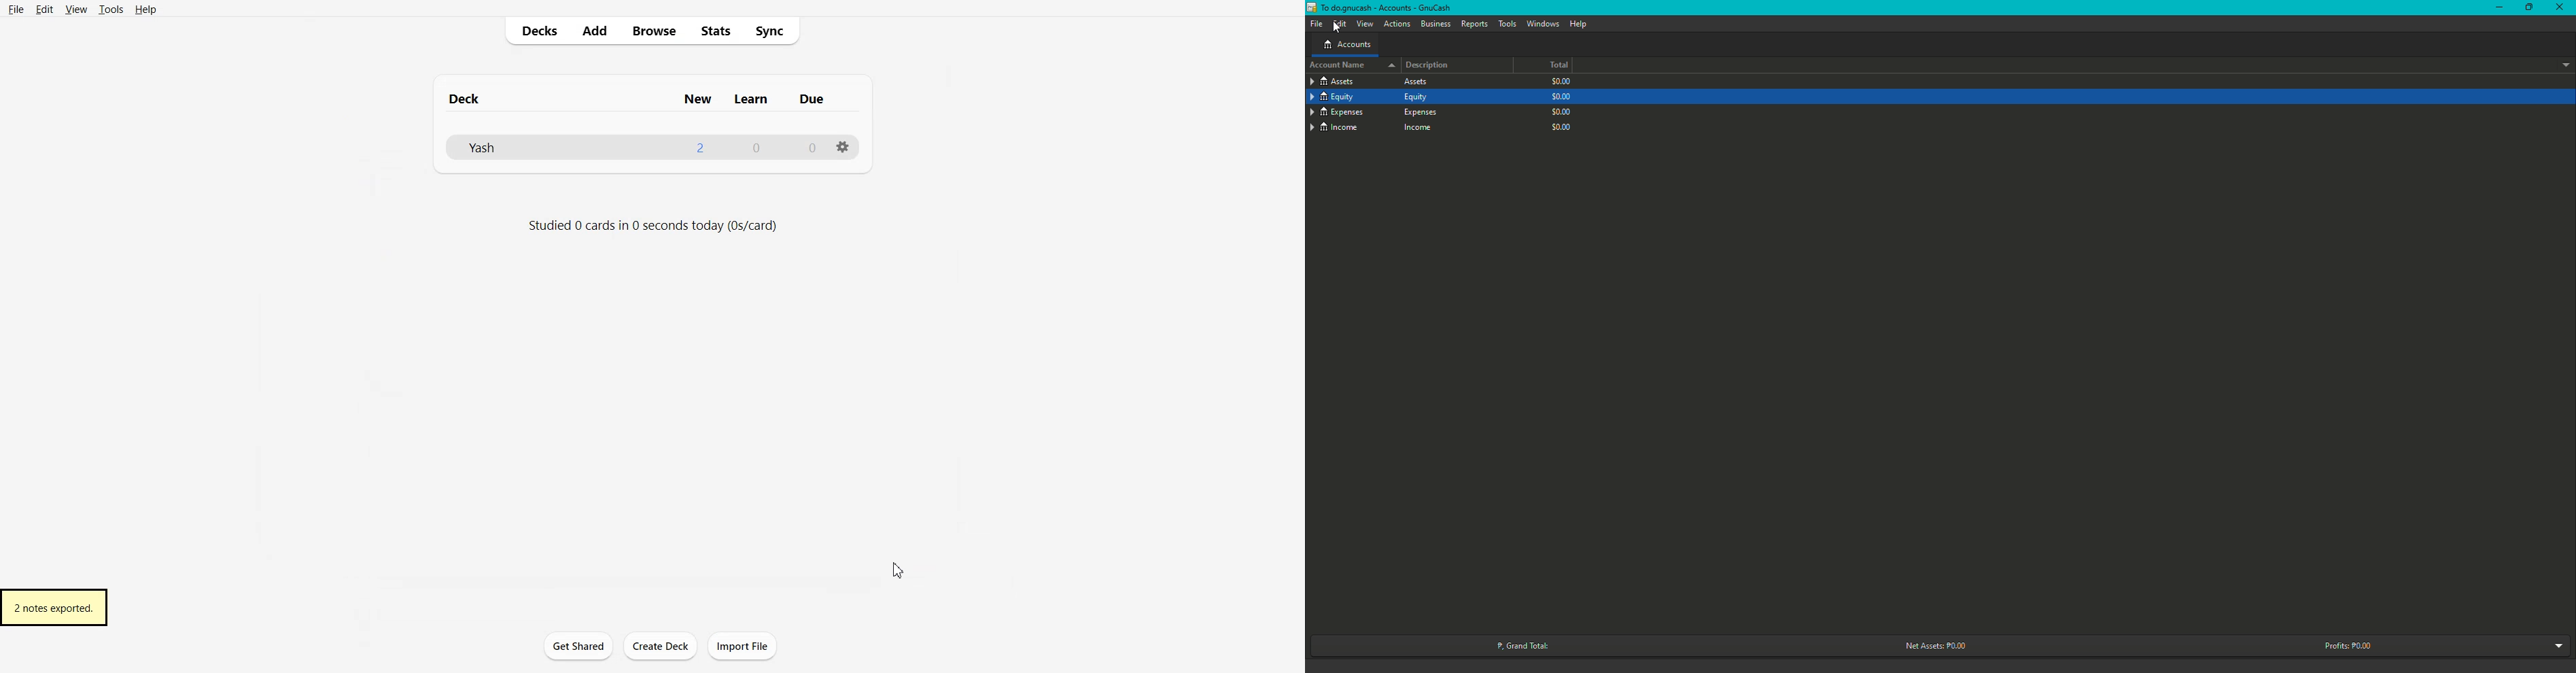  I want to click on Browse, so click(654, 31).